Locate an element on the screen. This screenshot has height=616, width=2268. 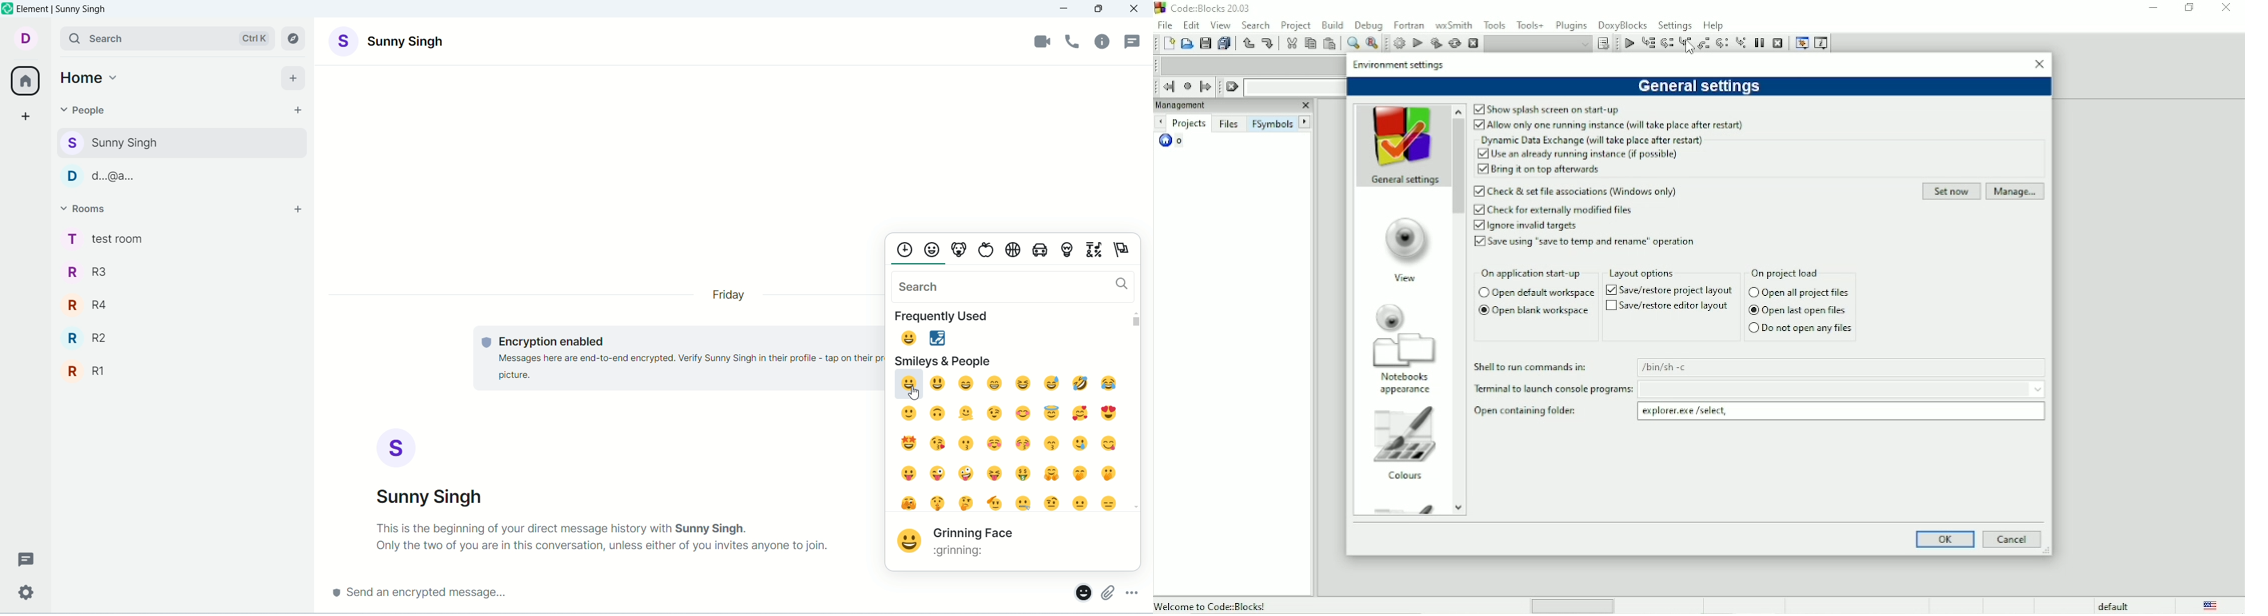
account is located at coordinates (389, 40).